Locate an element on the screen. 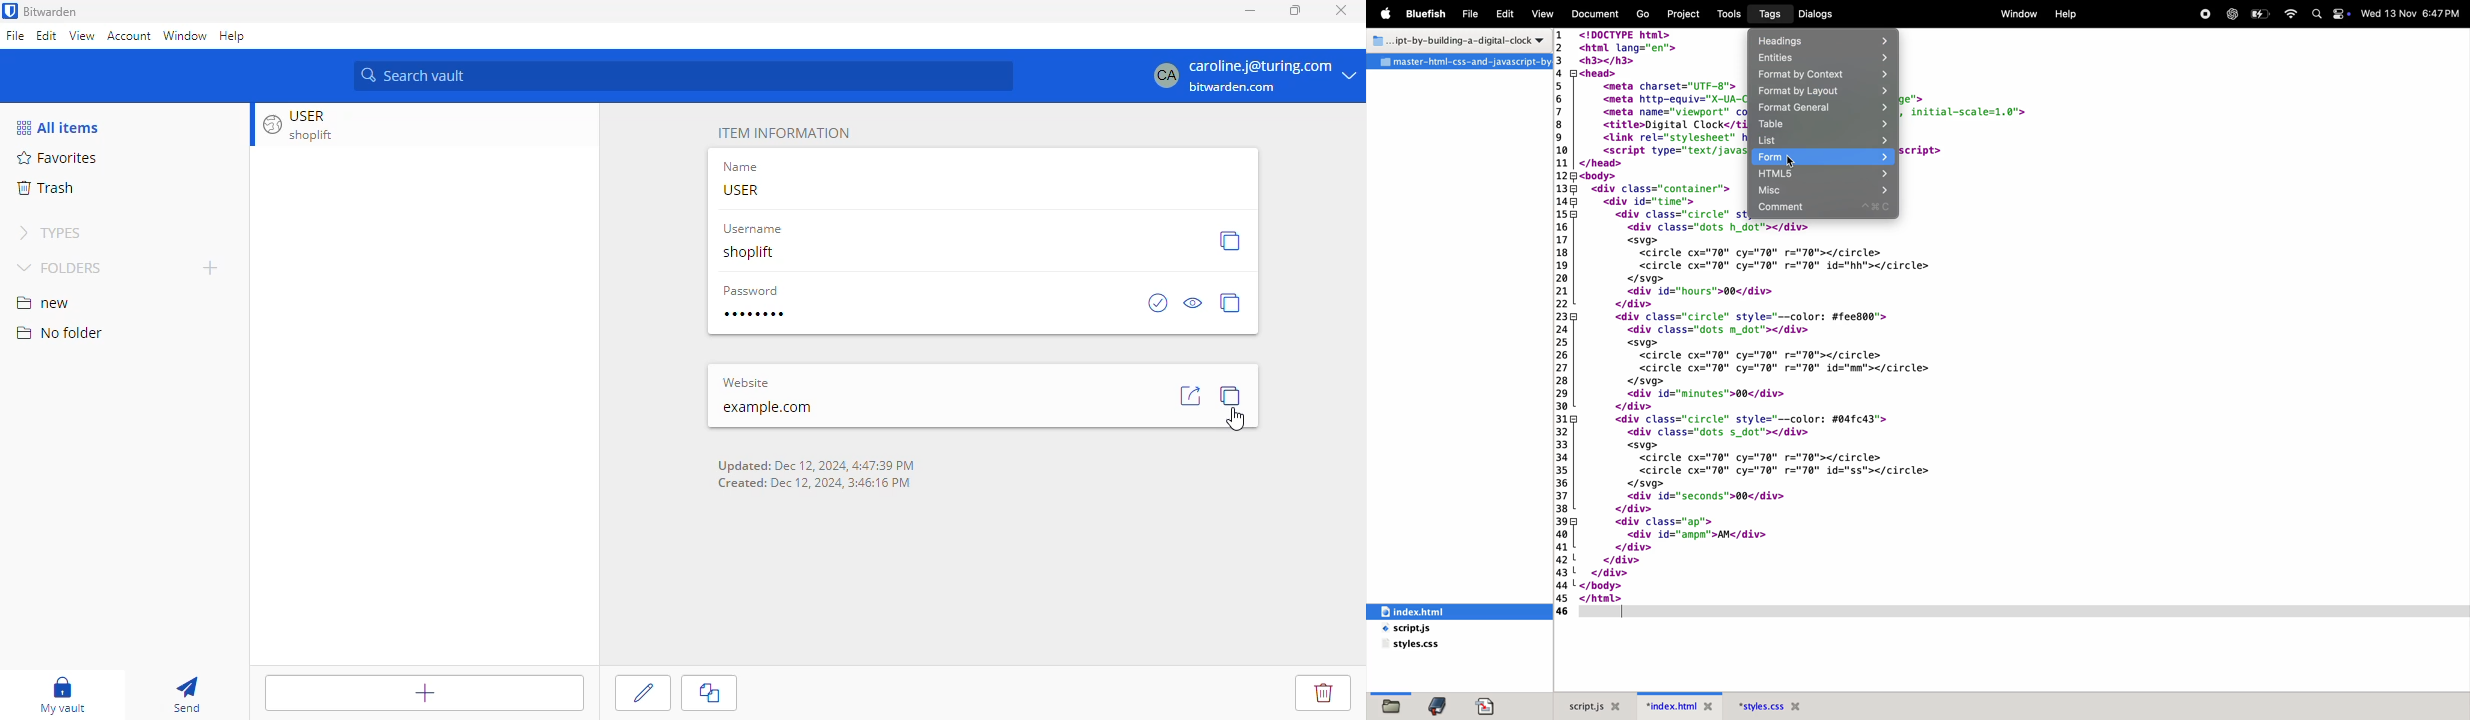 This screenshot has width=2492, height=728. script.js is located at coordinates (1582, 705).